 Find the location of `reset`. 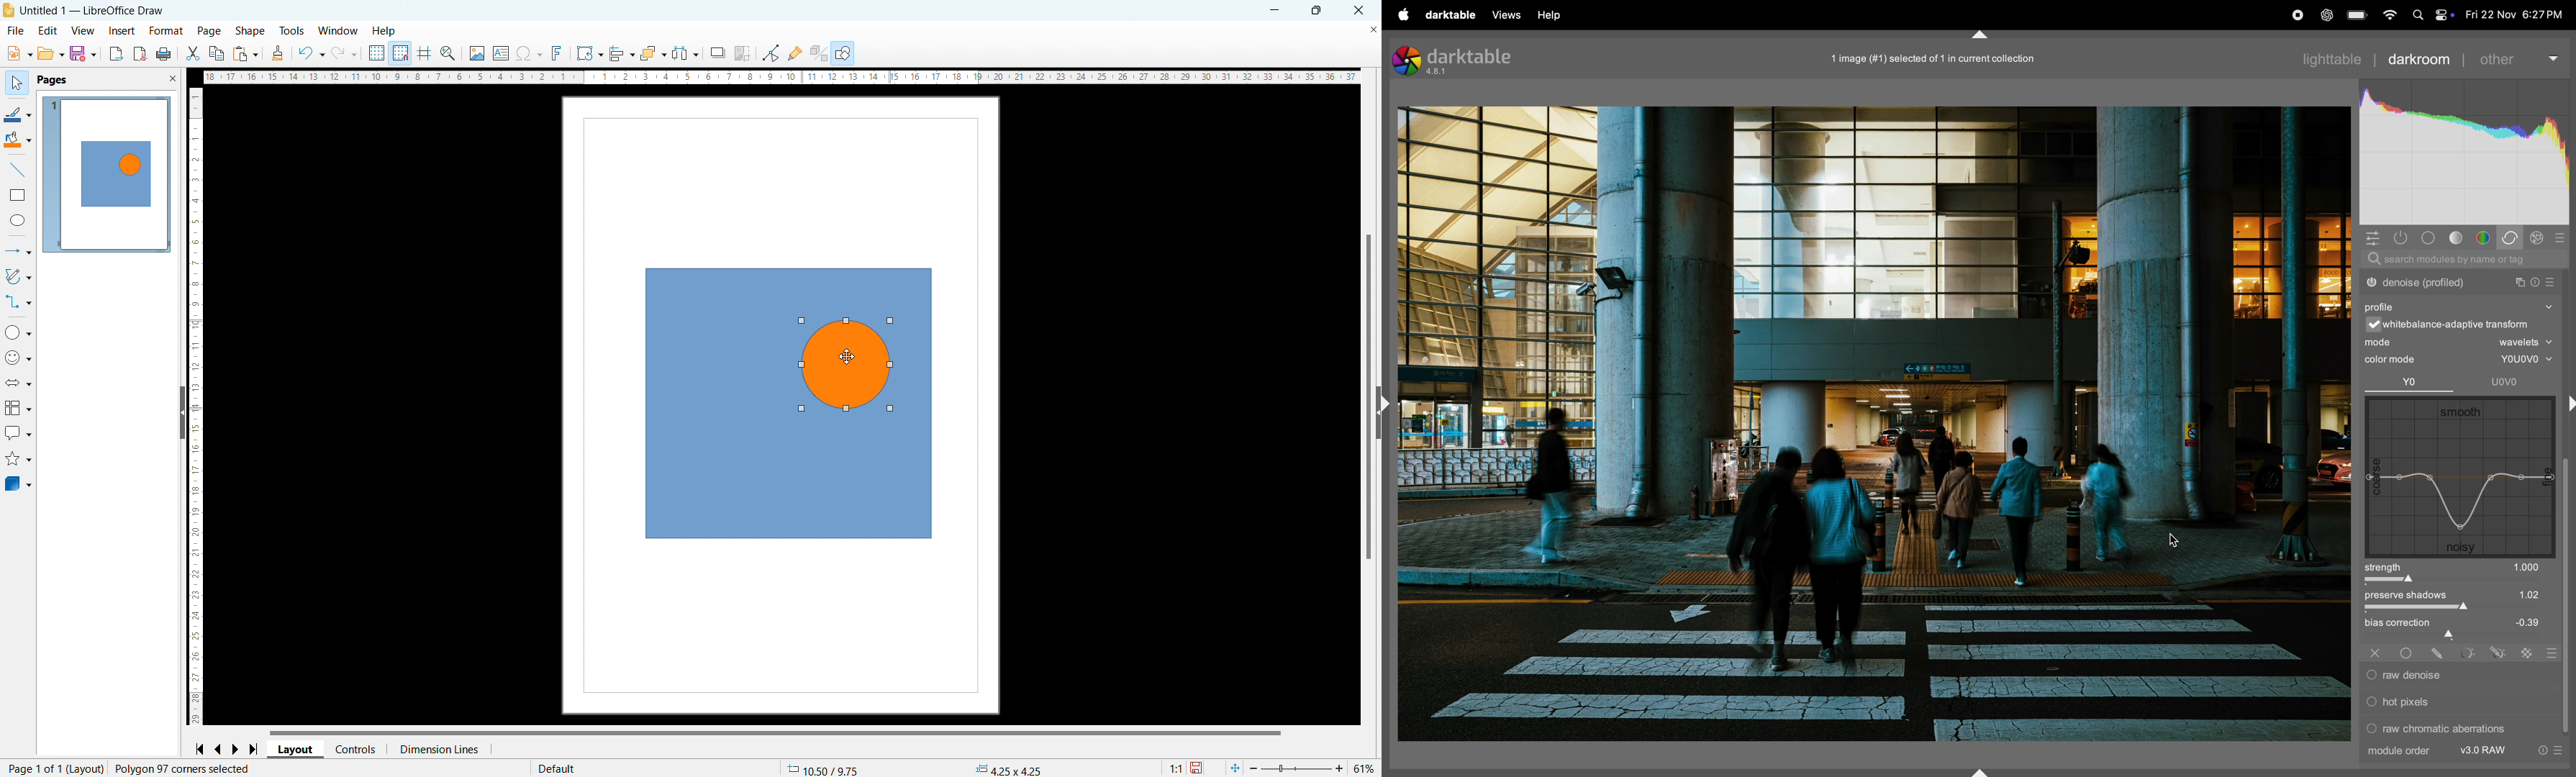

reset is located at coordinates (2533, 282).